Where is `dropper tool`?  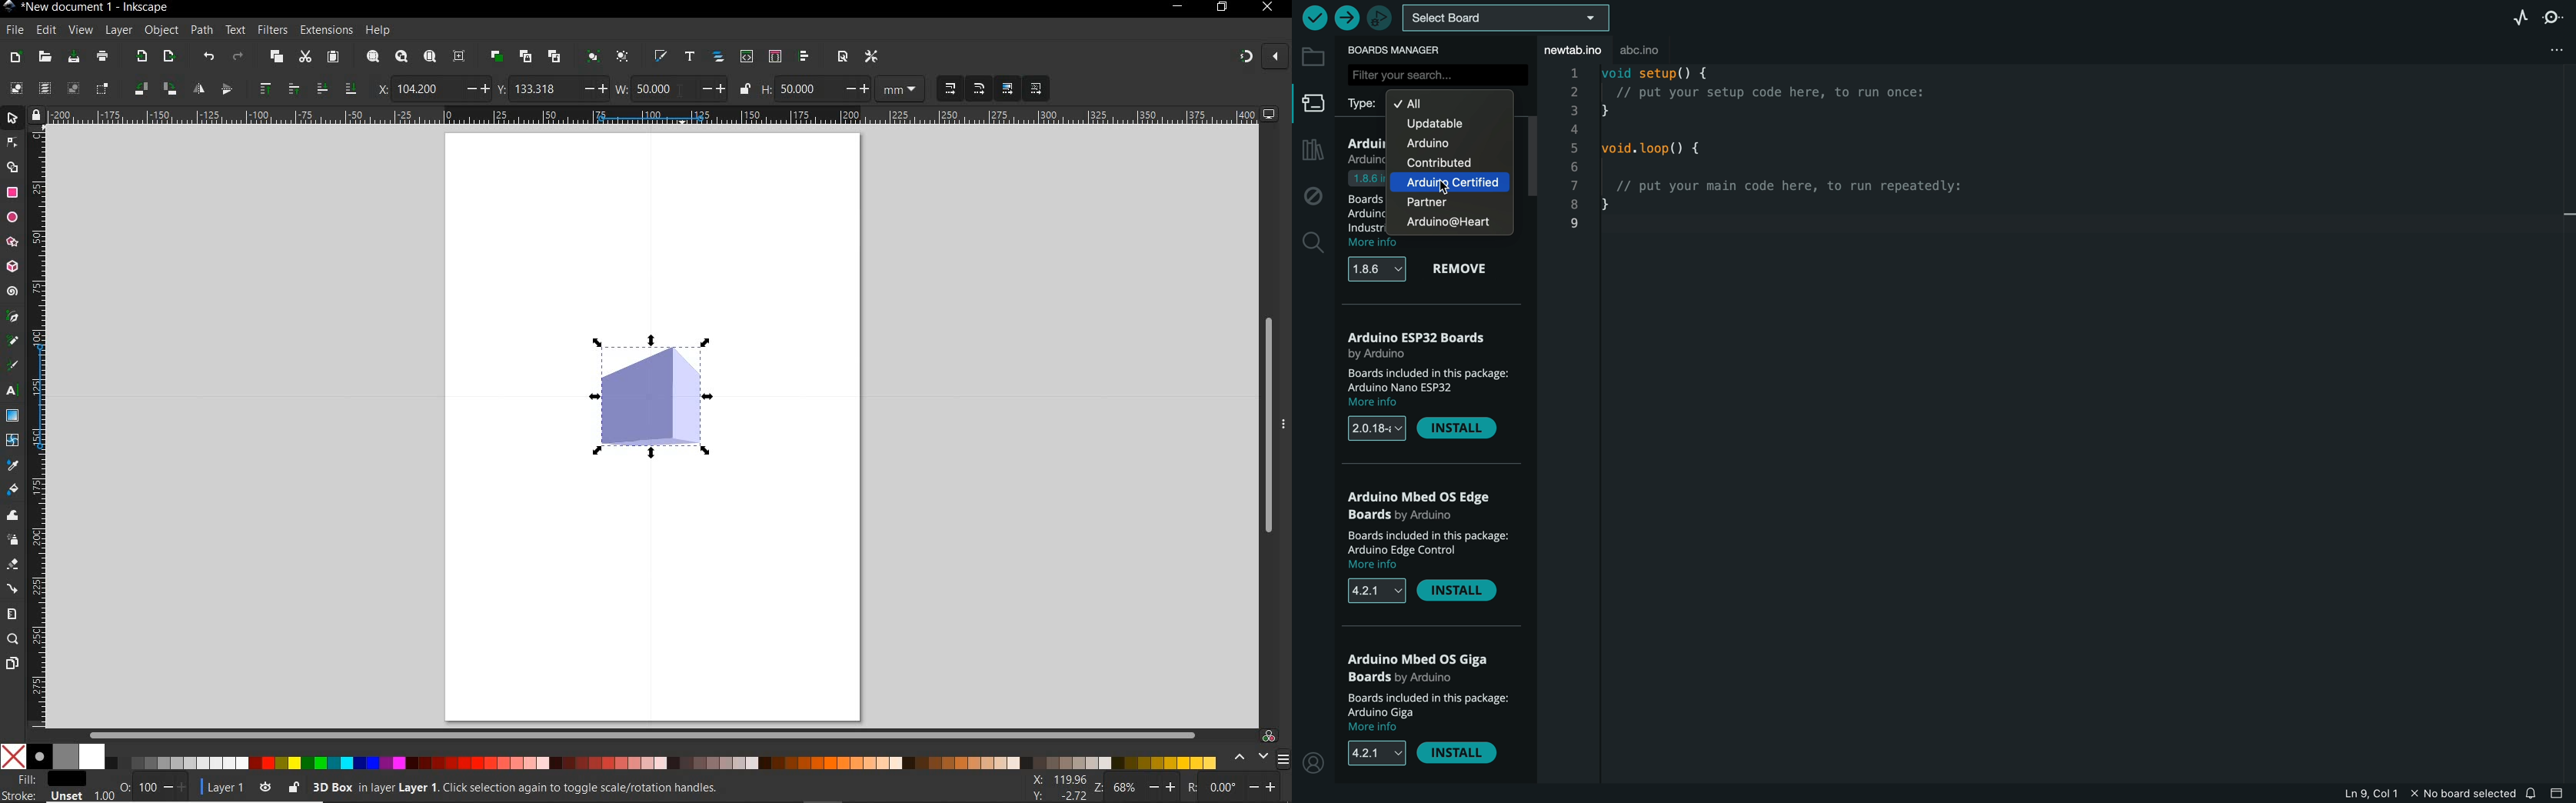 dropper tool is located at coordinates (15, 465).